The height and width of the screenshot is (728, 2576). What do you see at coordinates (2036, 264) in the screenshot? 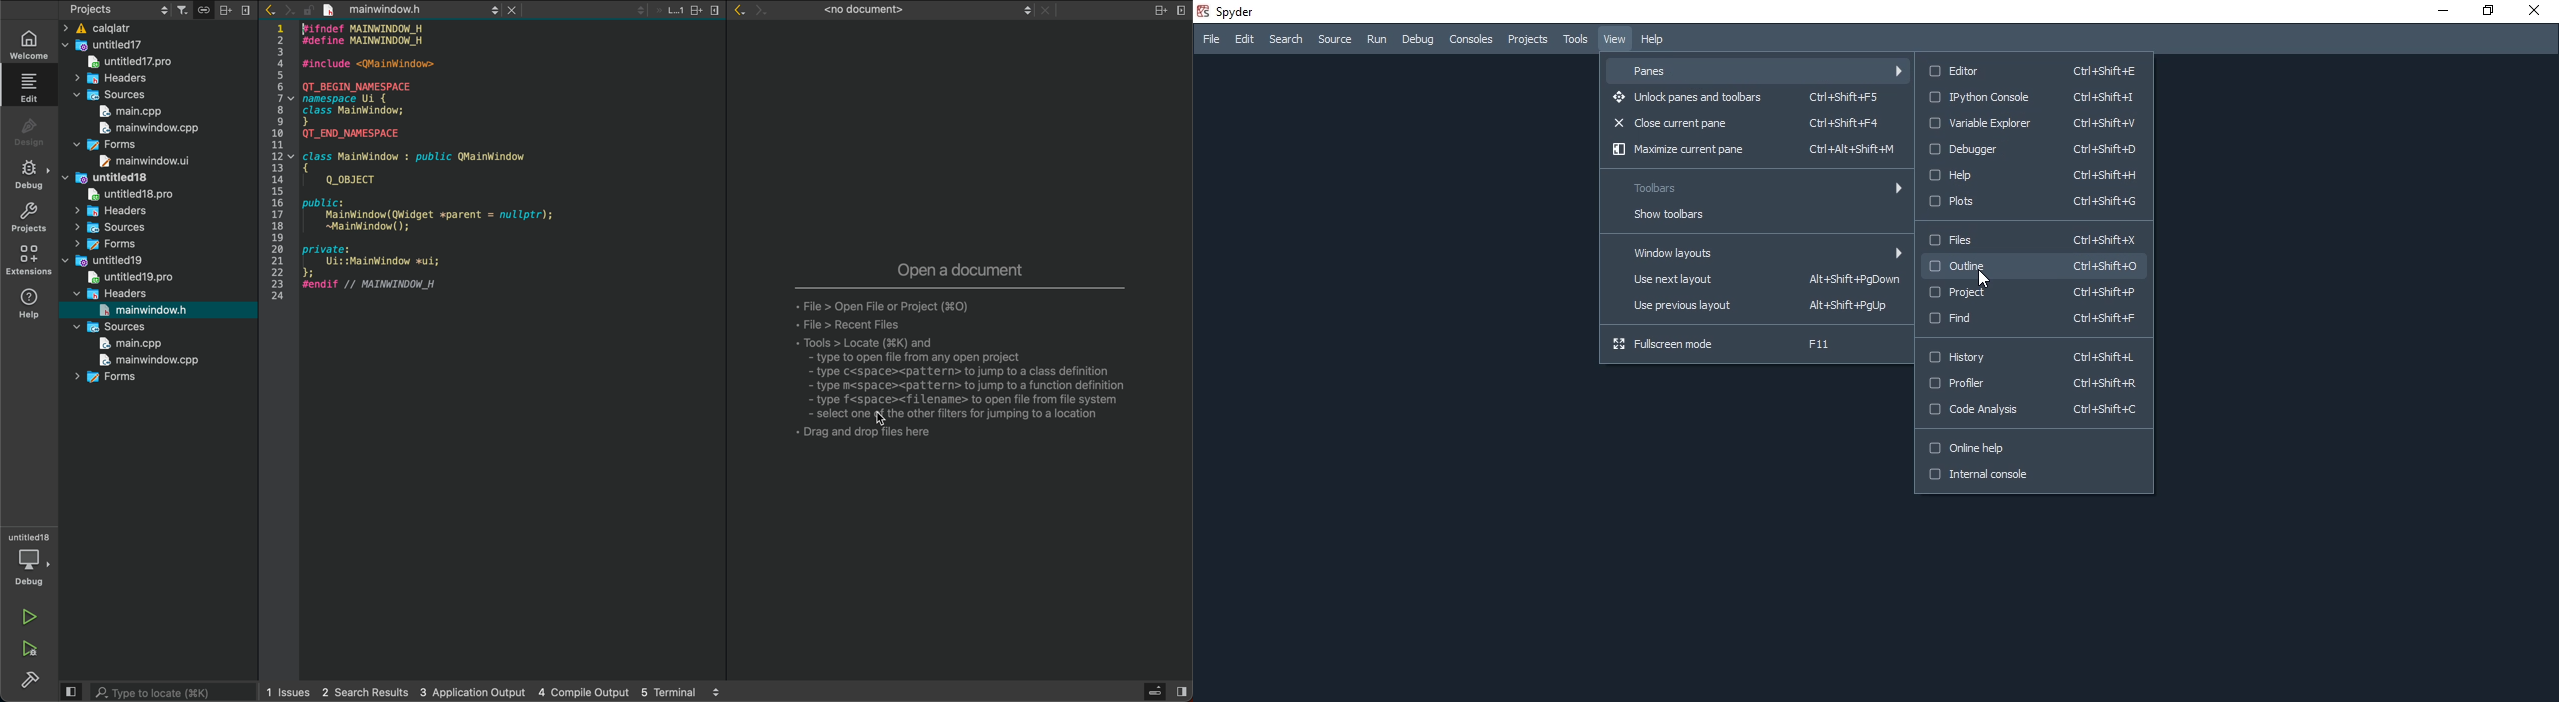
I see `Outline` at bounding box center [2036, 264].